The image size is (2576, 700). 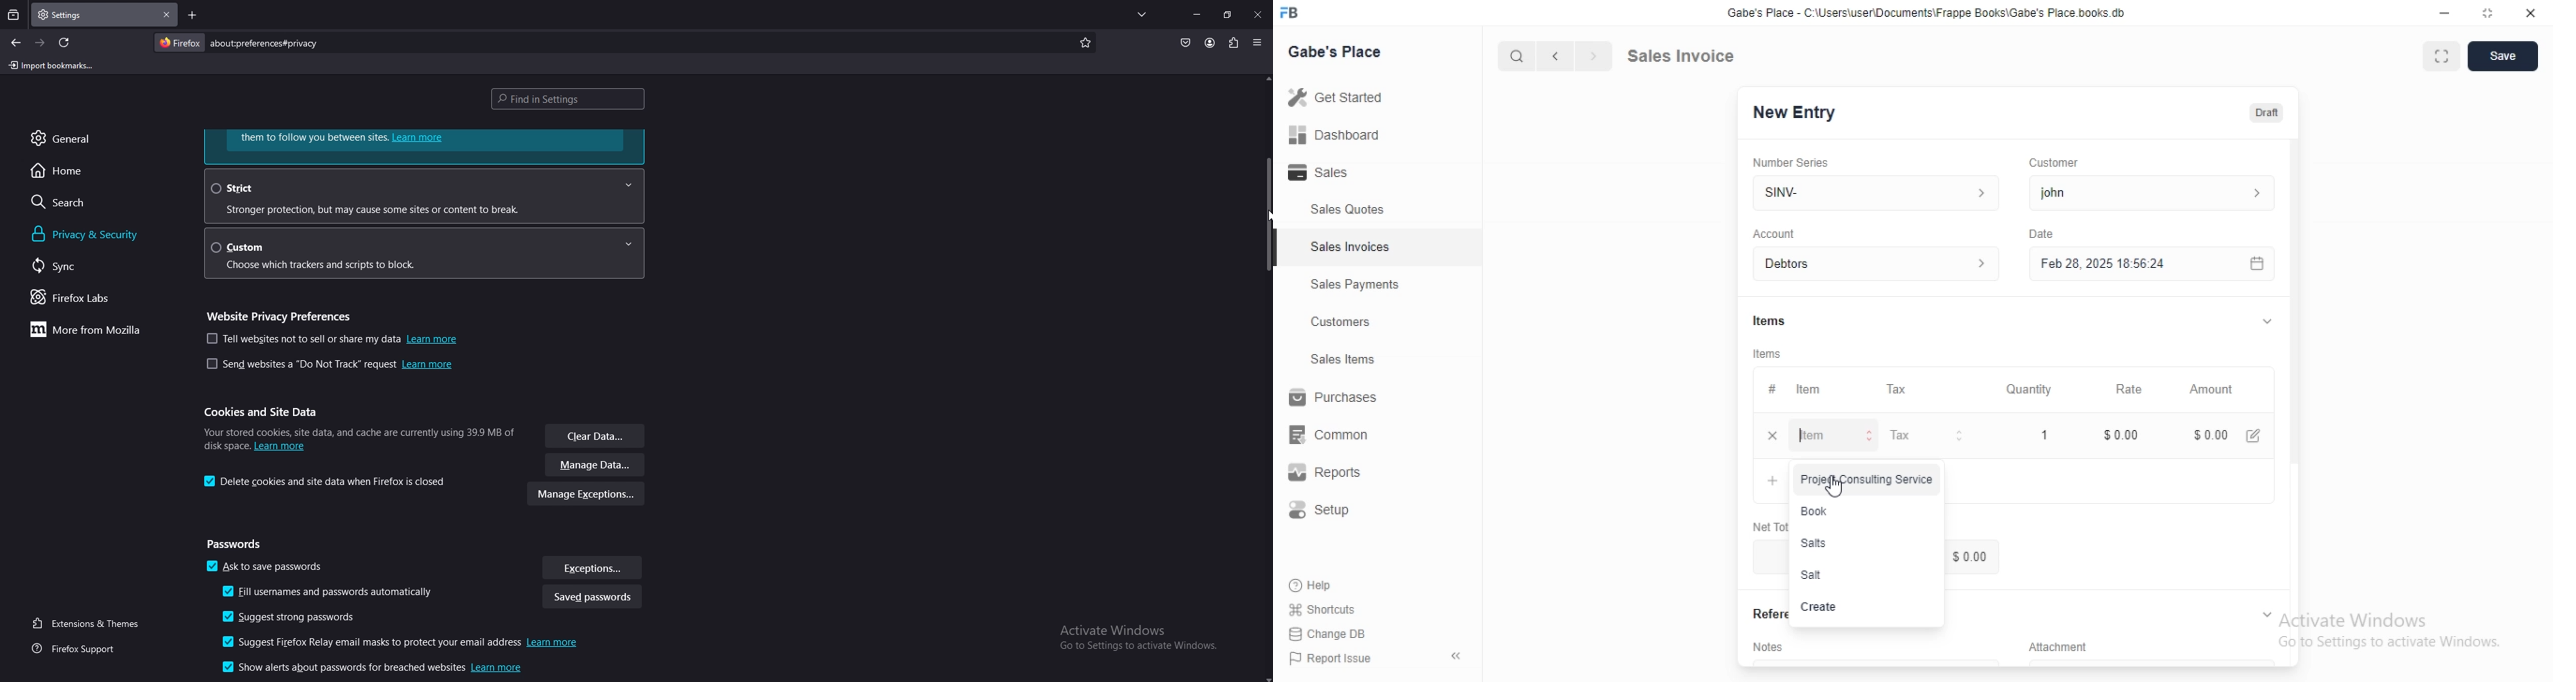 I want to click on $0.00, so click(x=1971, y=558).